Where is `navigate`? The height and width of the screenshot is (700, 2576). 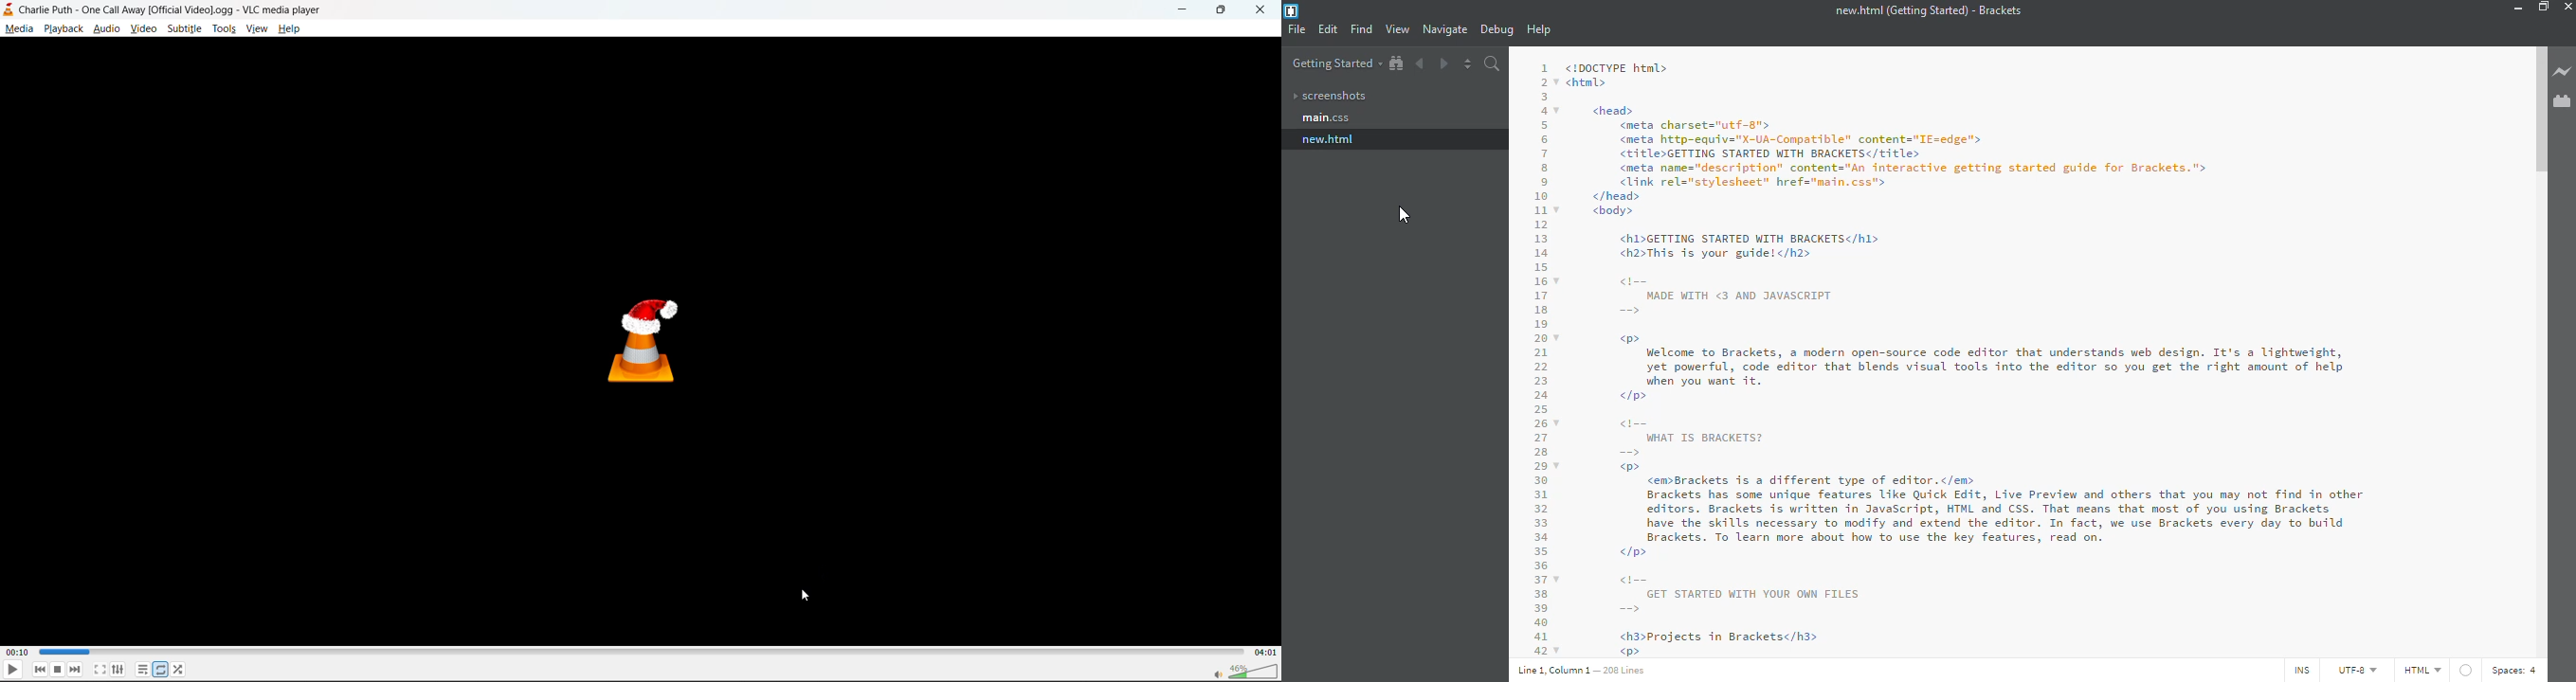 navigate is located at coordinates (1445, 29).